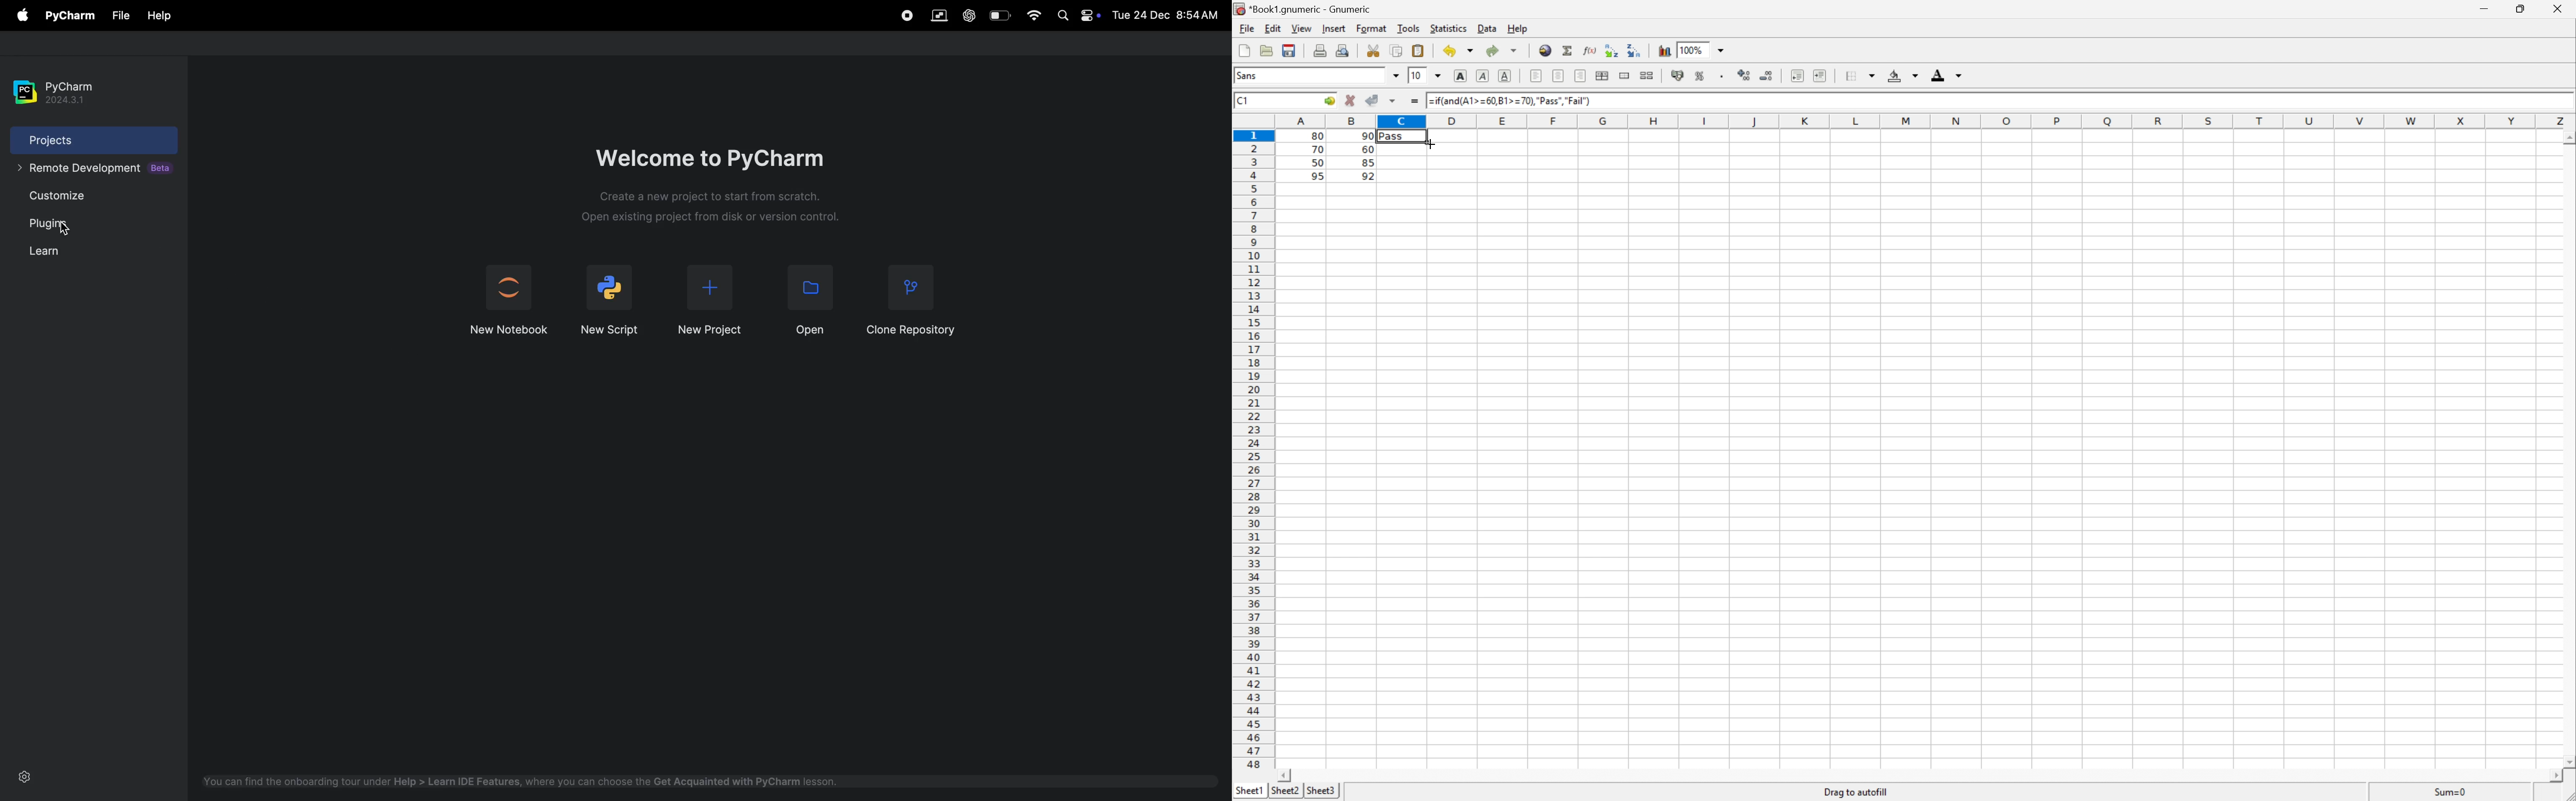 The height and width of the screenshot is (812, 2576). Describe the element at coordinates (160, 16) in the screenshot. I see `Help` at that location.